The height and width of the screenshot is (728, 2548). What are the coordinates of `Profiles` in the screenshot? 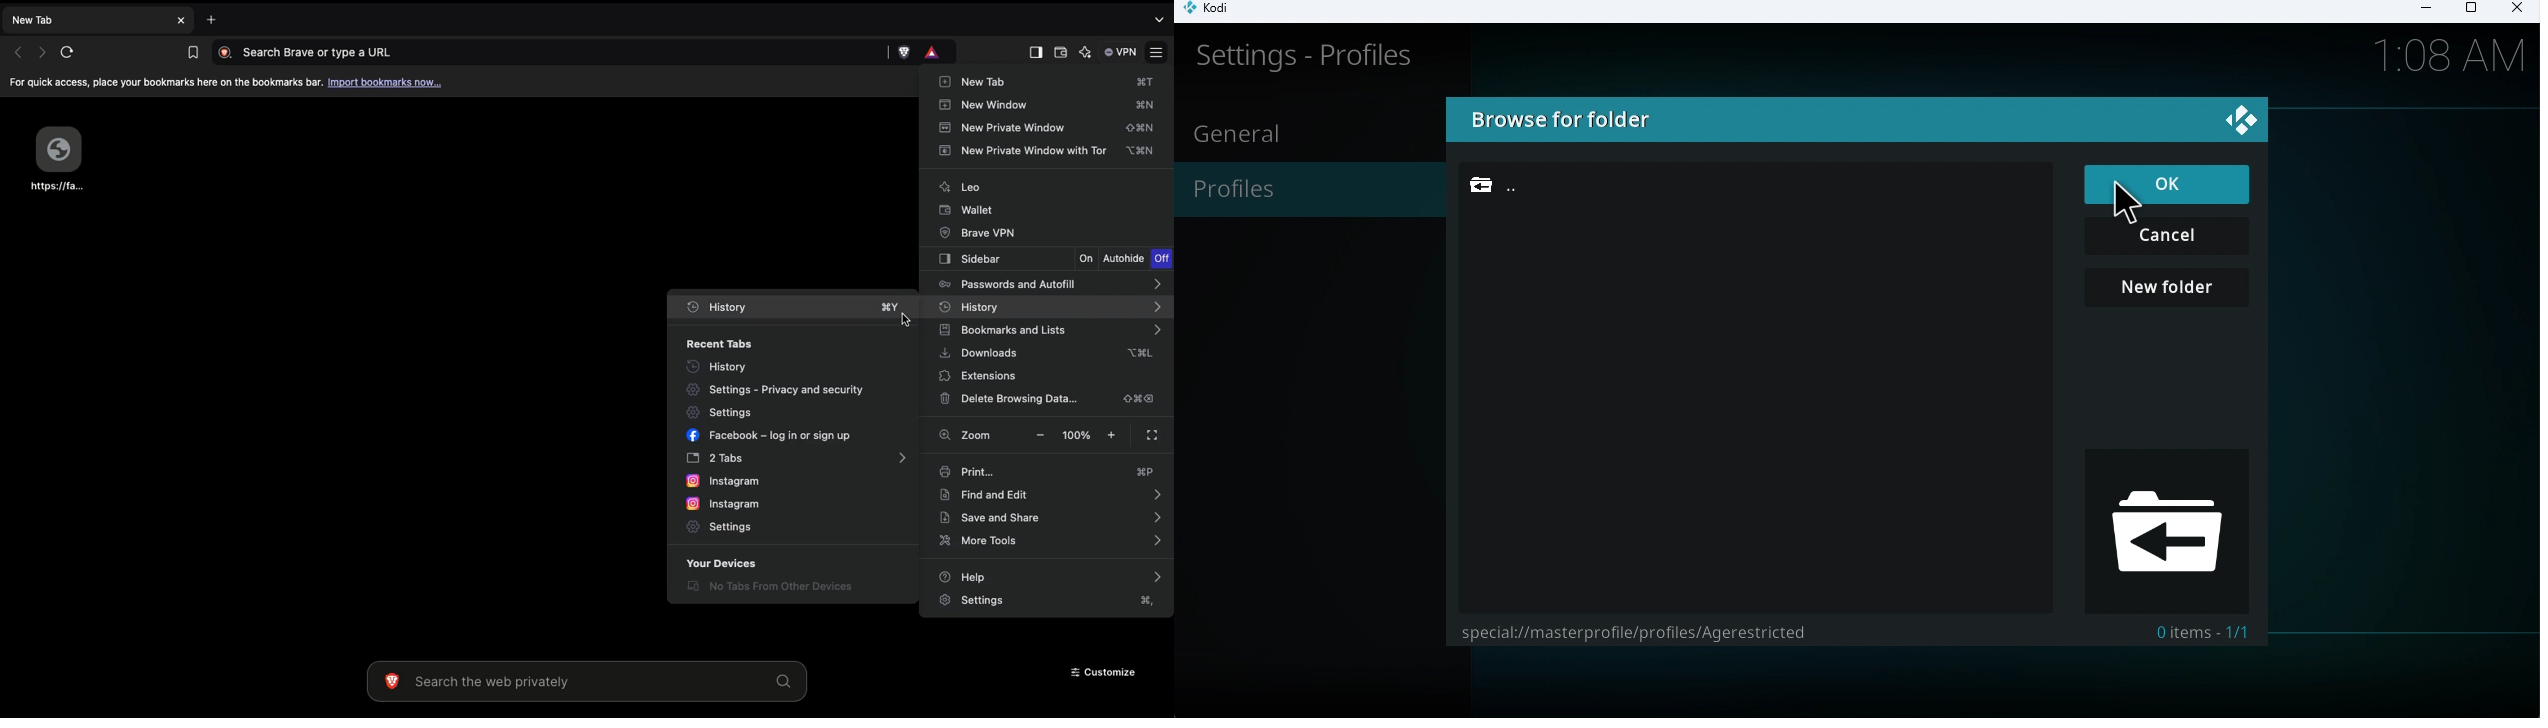 It's located at (1306, 190).